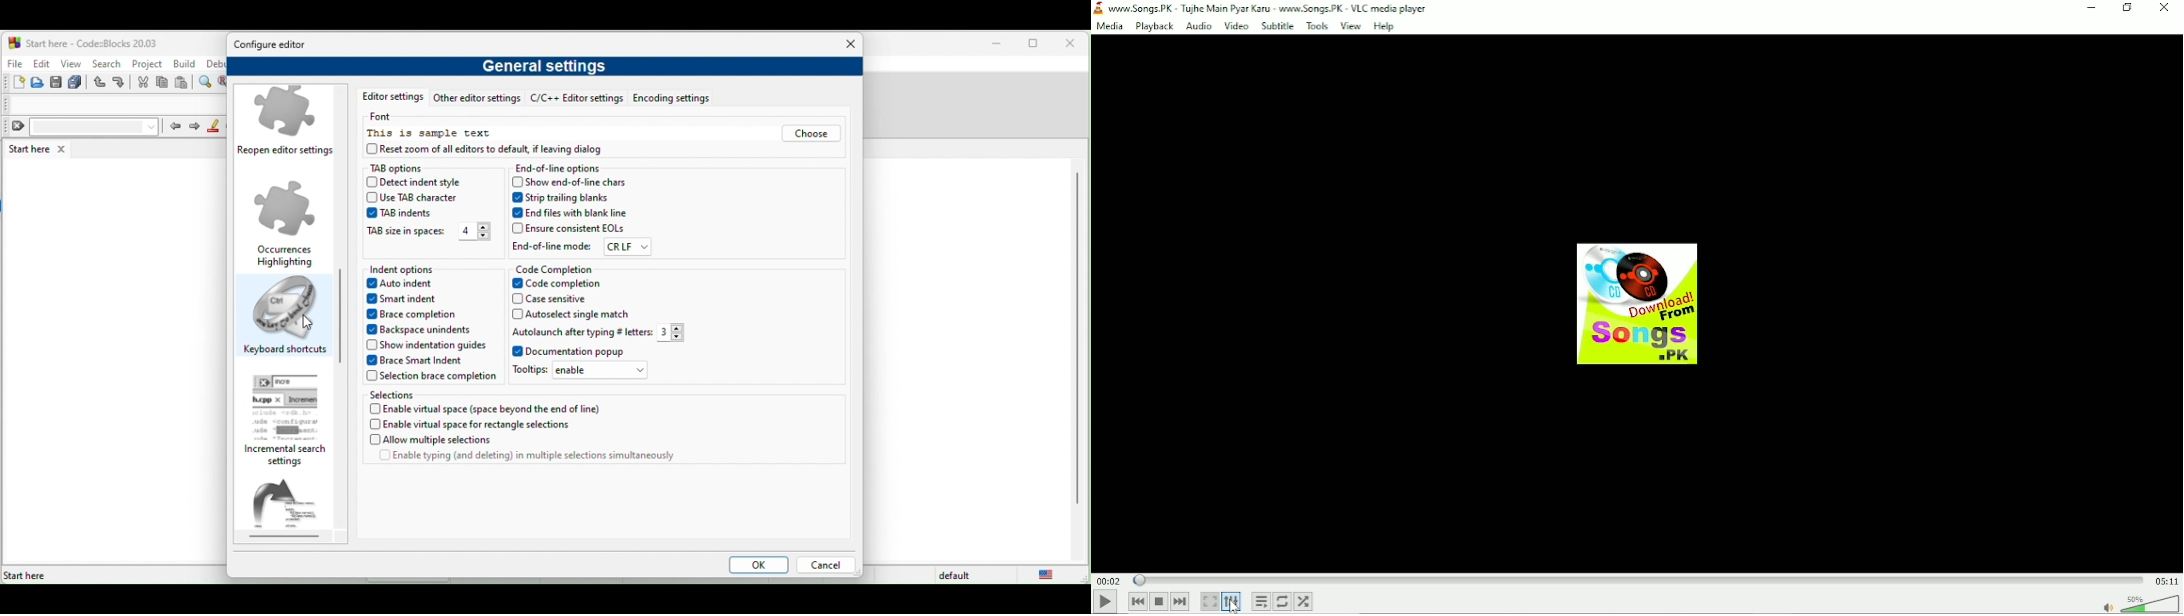 The image size is (2184, 616). I want to click on Audio, so click(1198, 26).